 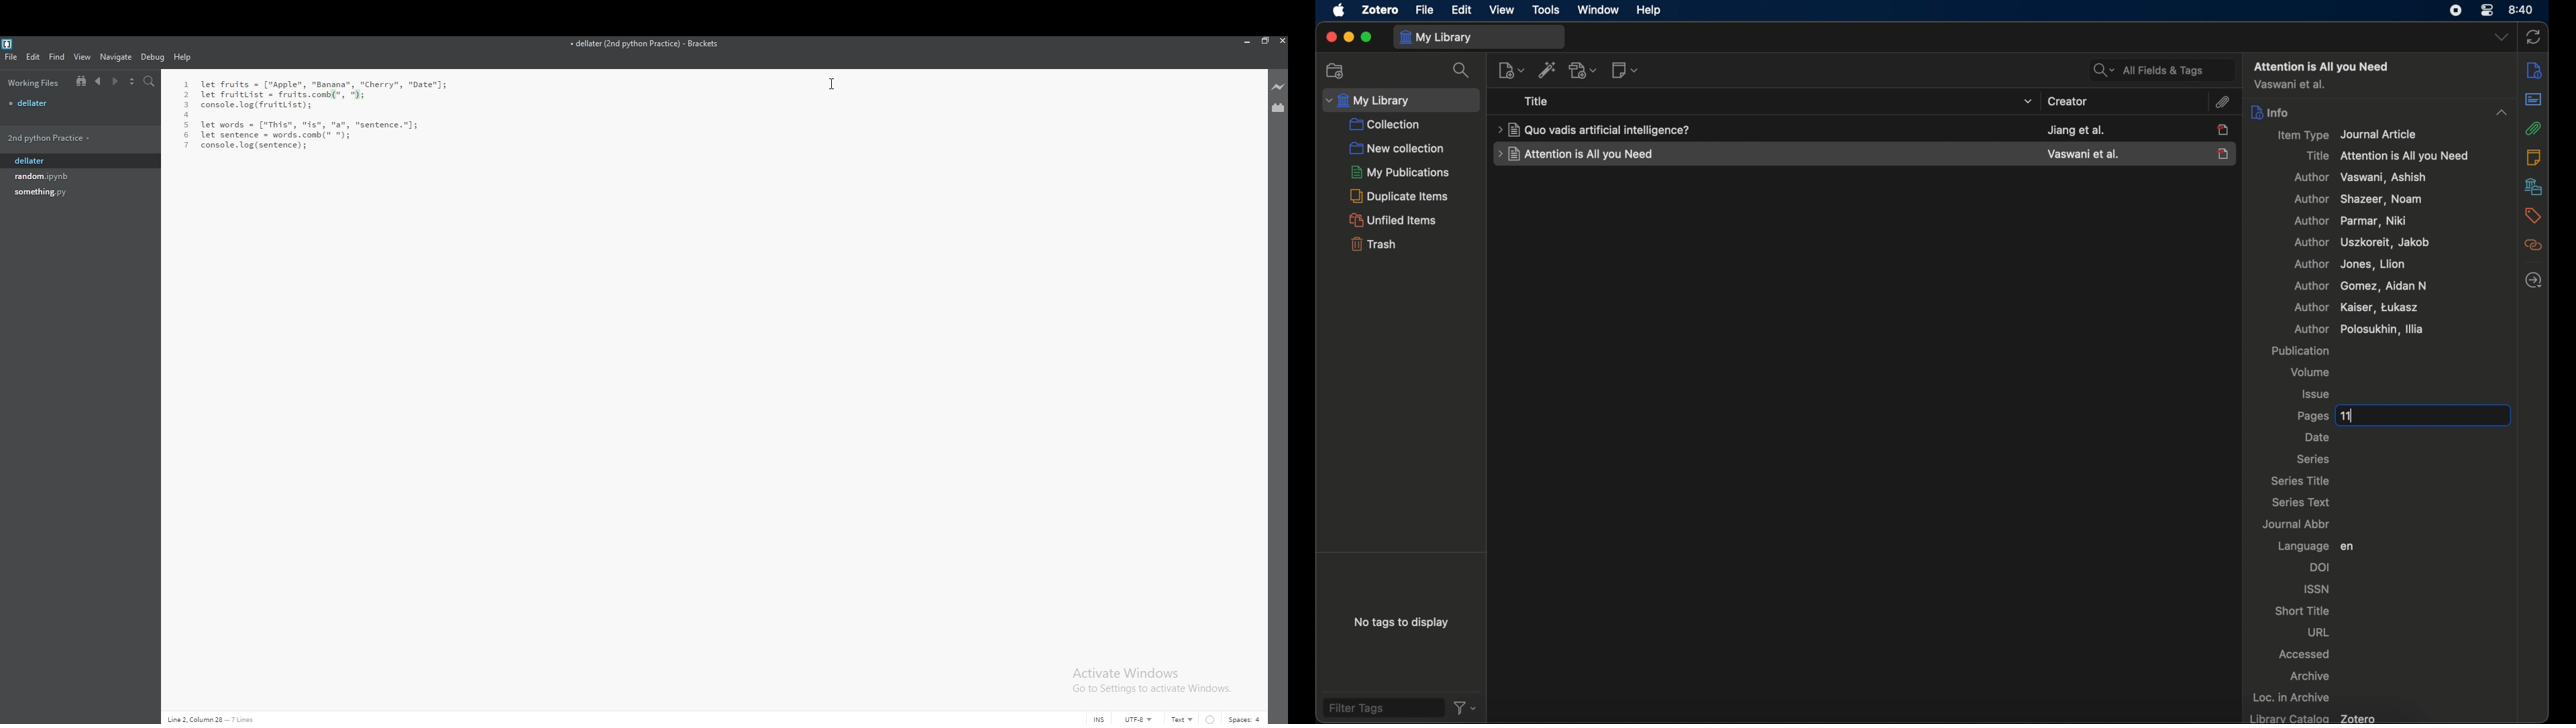 I want to click on series text, so click(x=2300, y=501).